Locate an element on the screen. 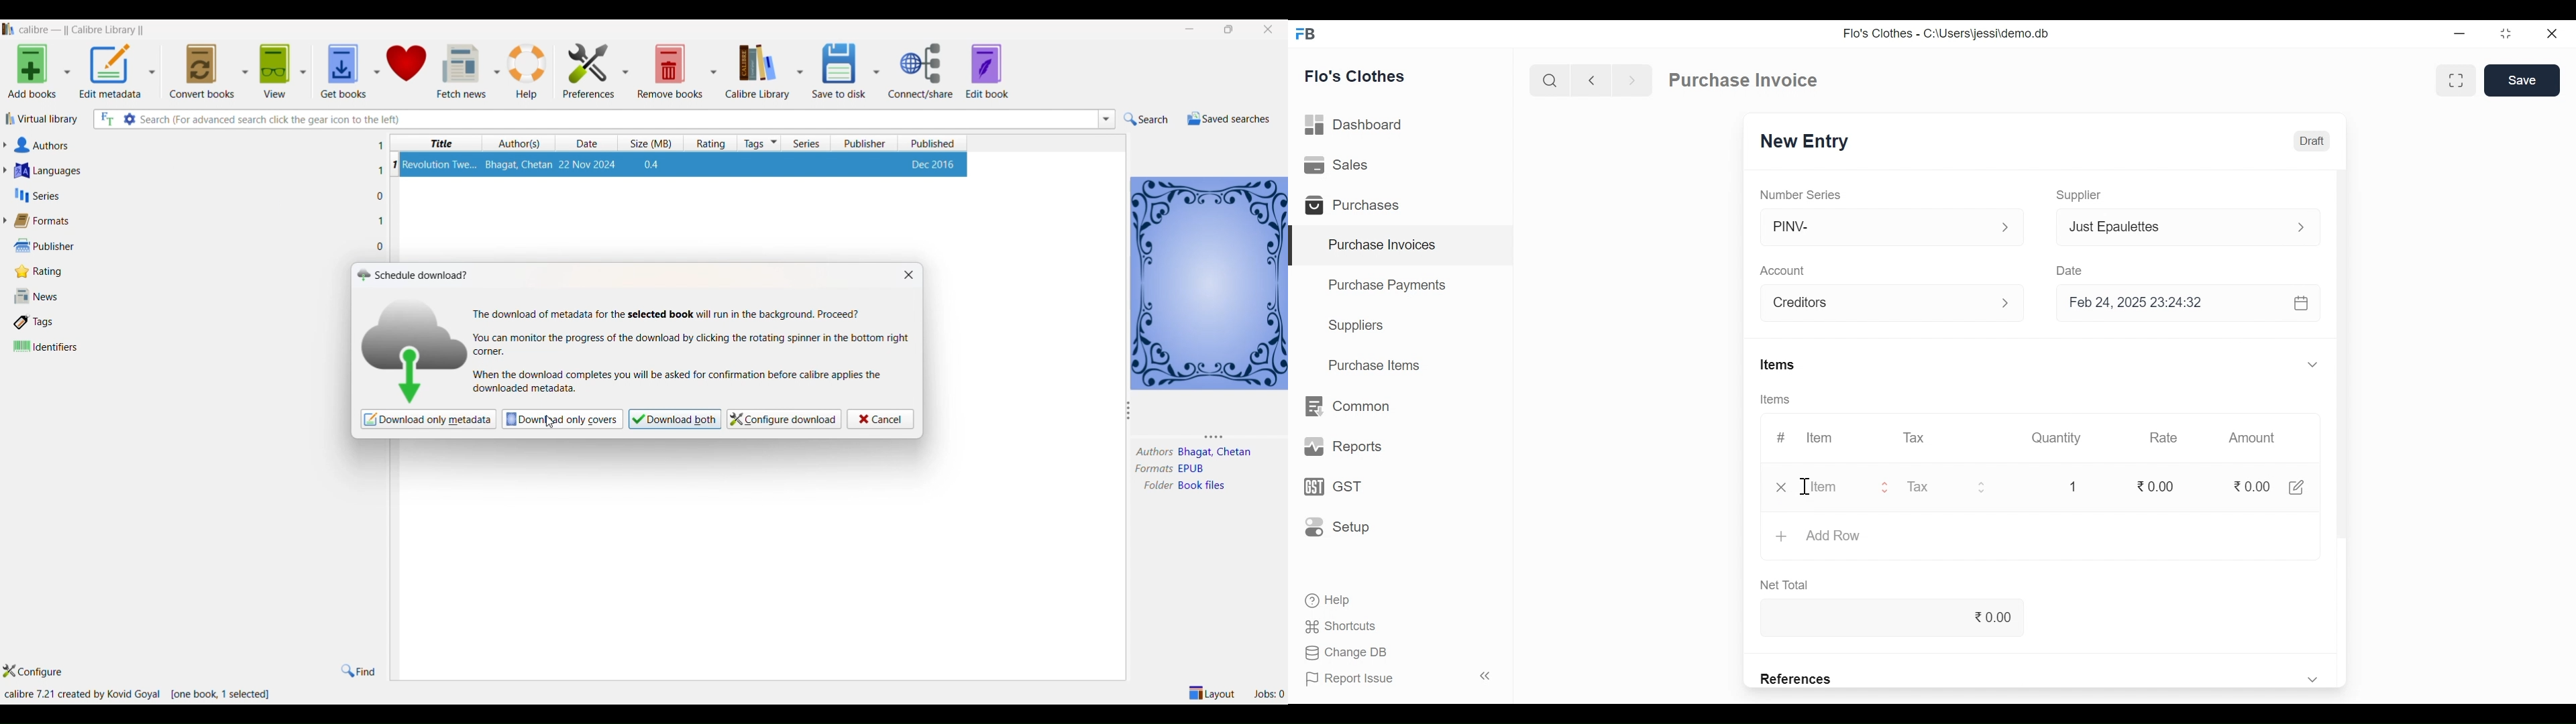 This screenshot has height=728, width=2576. expand is located at coordinates (2005, 227).